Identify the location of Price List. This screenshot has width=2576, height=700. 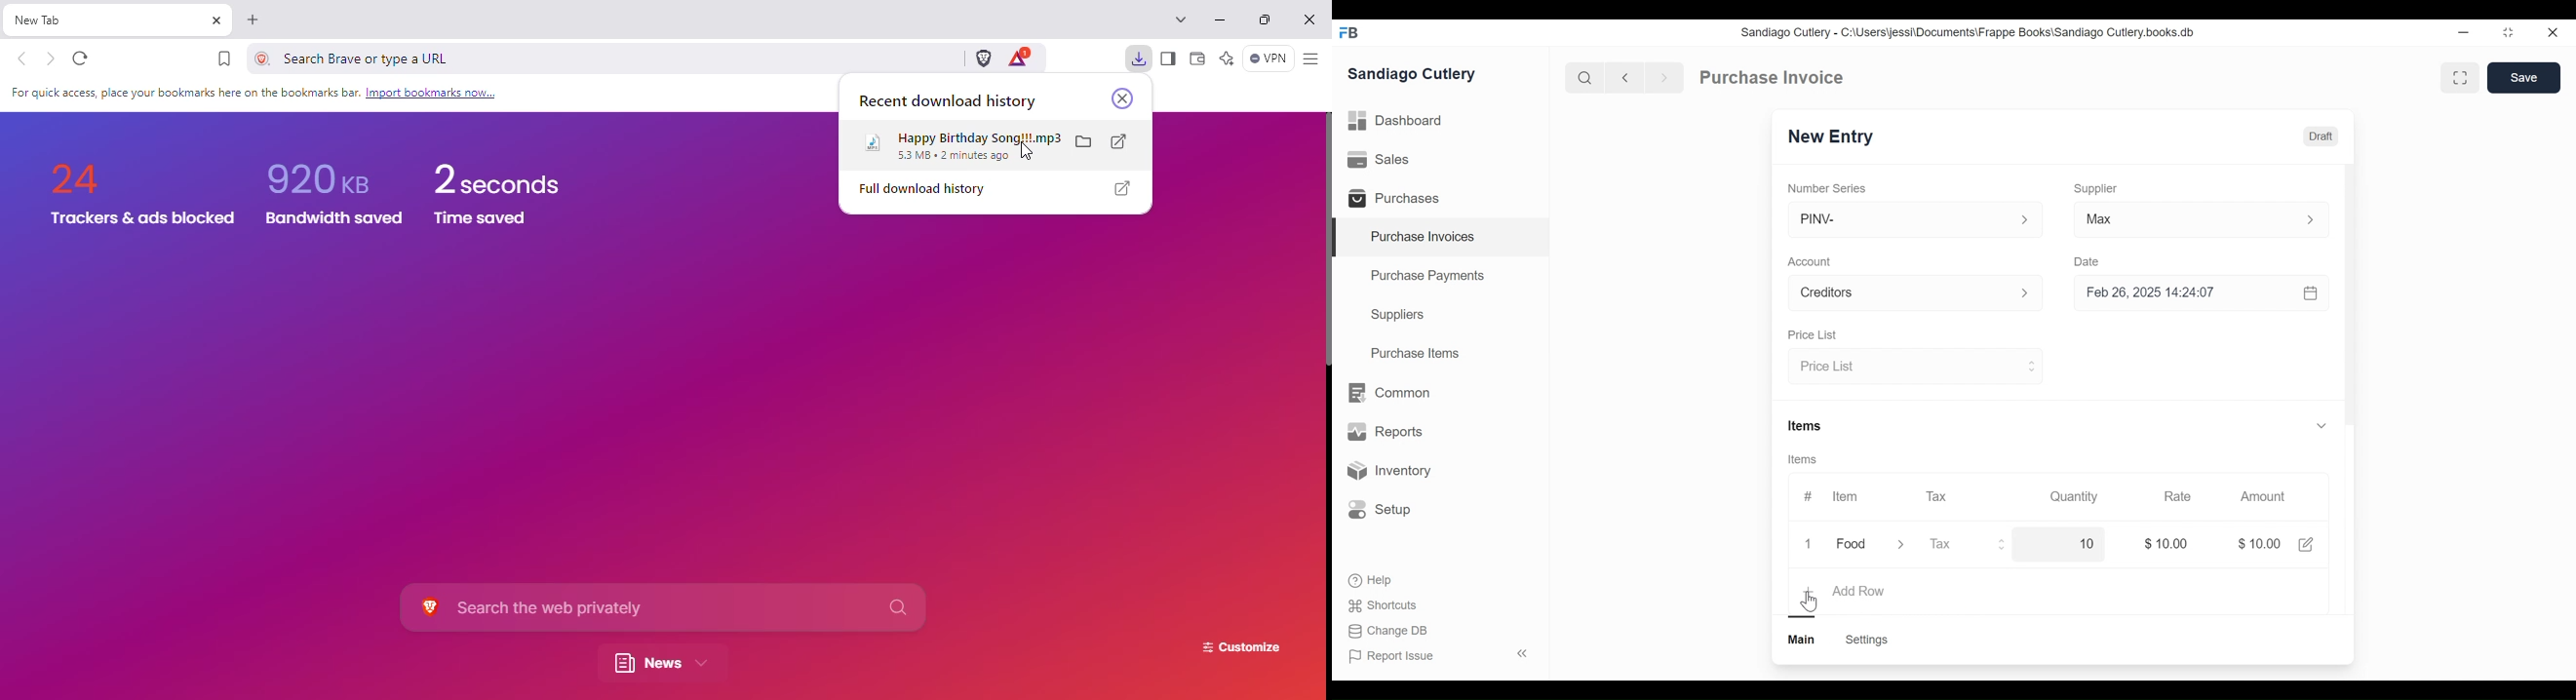
(1904, 368).